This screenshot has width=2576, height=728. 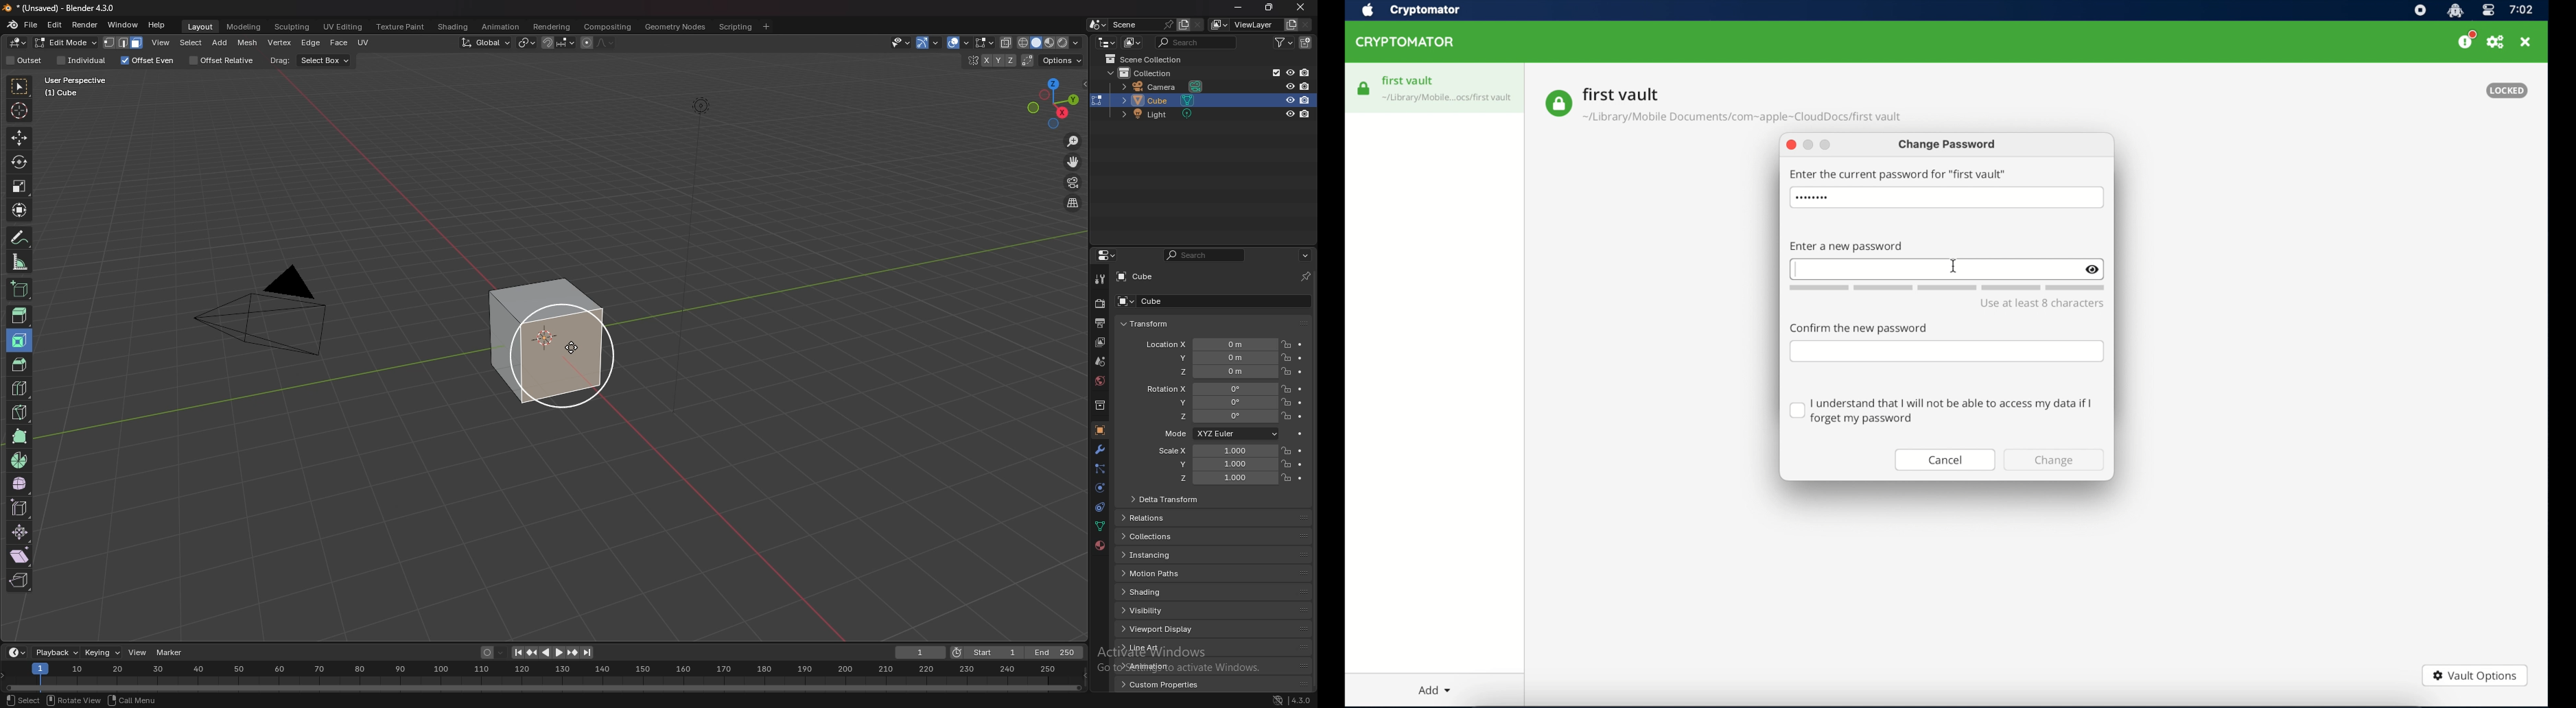 What do you see at coordinates (25, 60) in the screenshot?
I see `outset` at bounding box center [25, 60].